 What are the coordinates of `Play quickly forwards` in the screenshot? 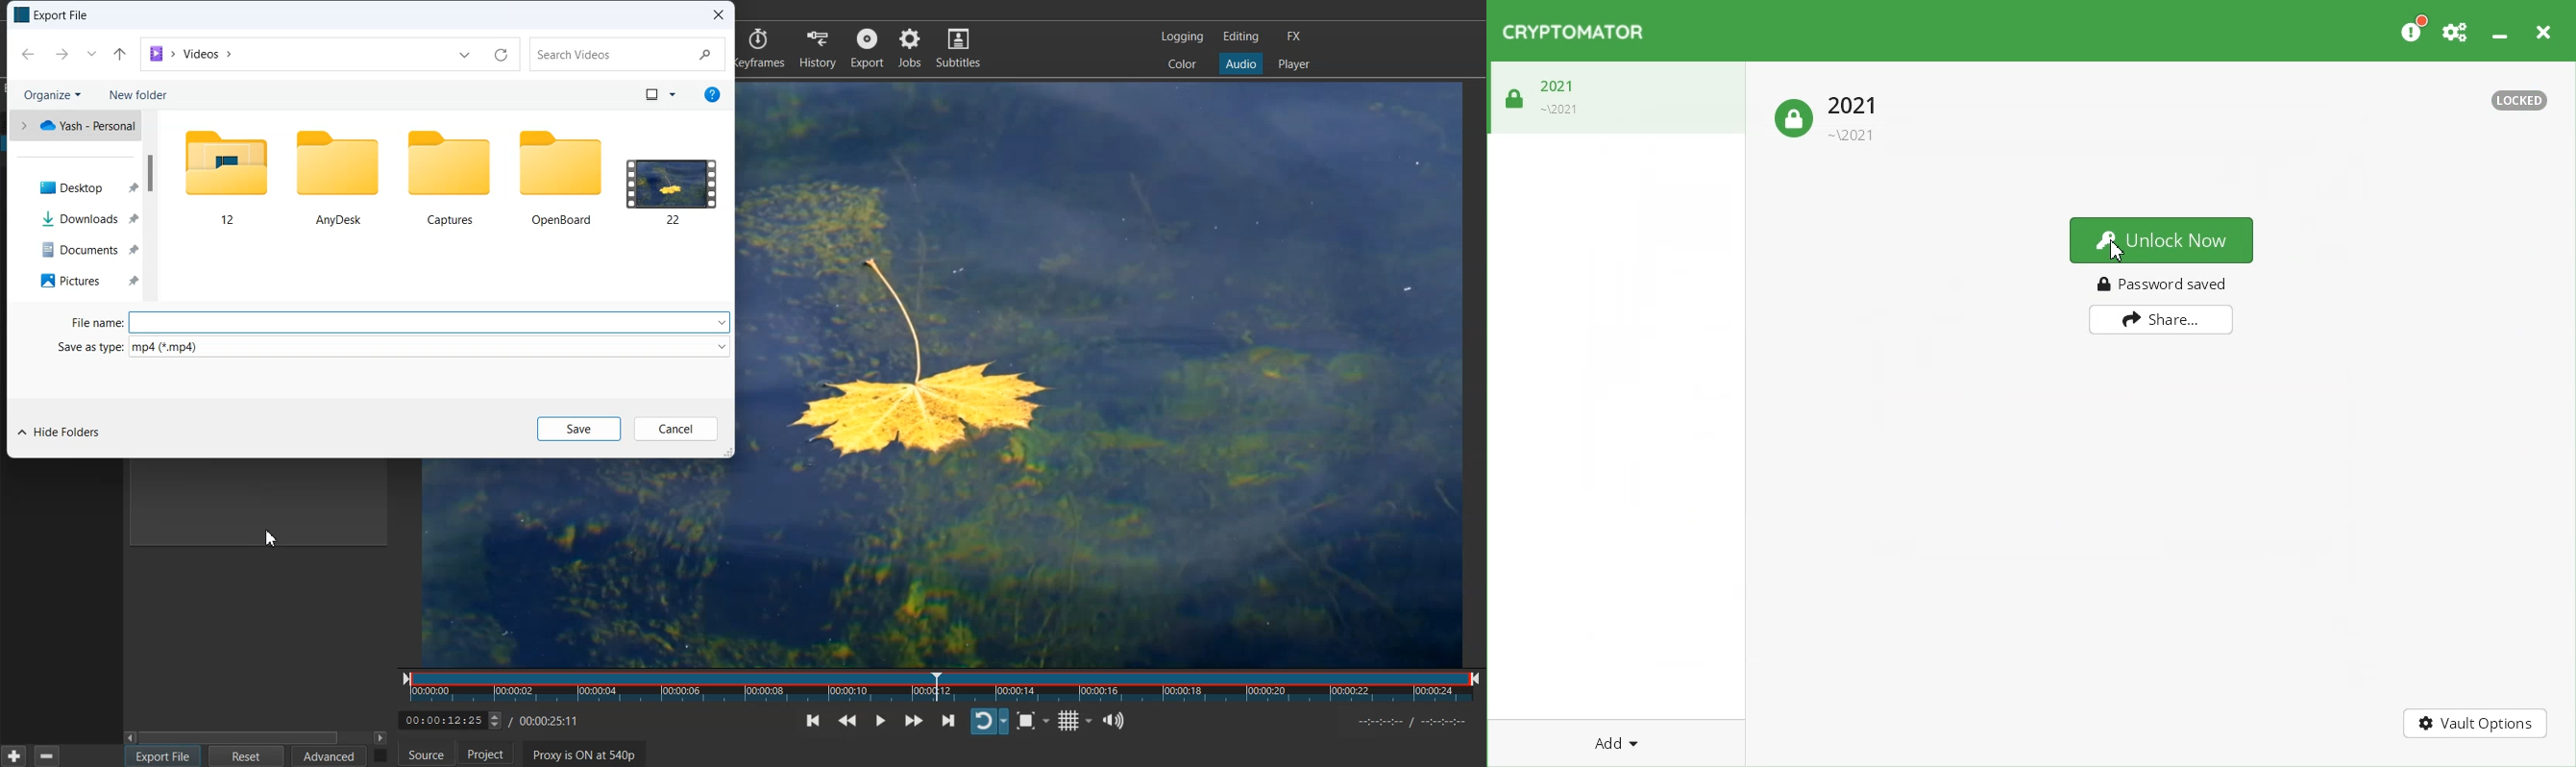 It's located at (912, 720).